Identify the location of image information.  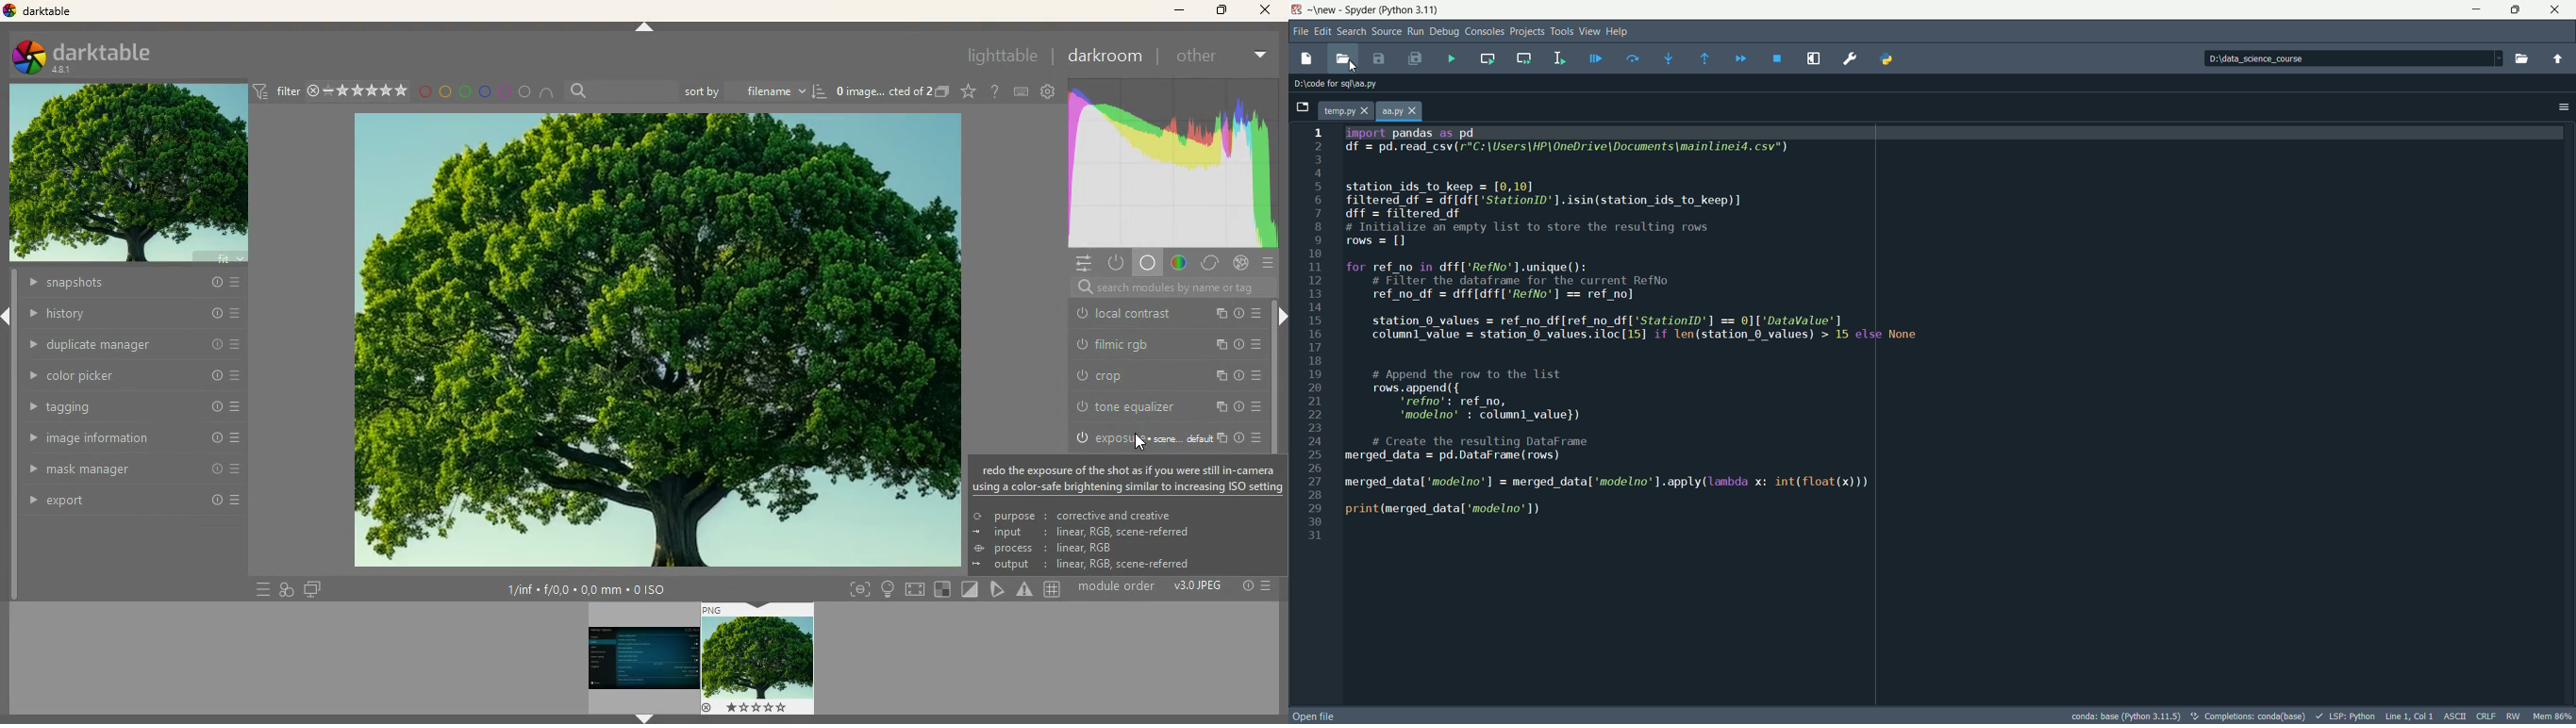
(131, 439).